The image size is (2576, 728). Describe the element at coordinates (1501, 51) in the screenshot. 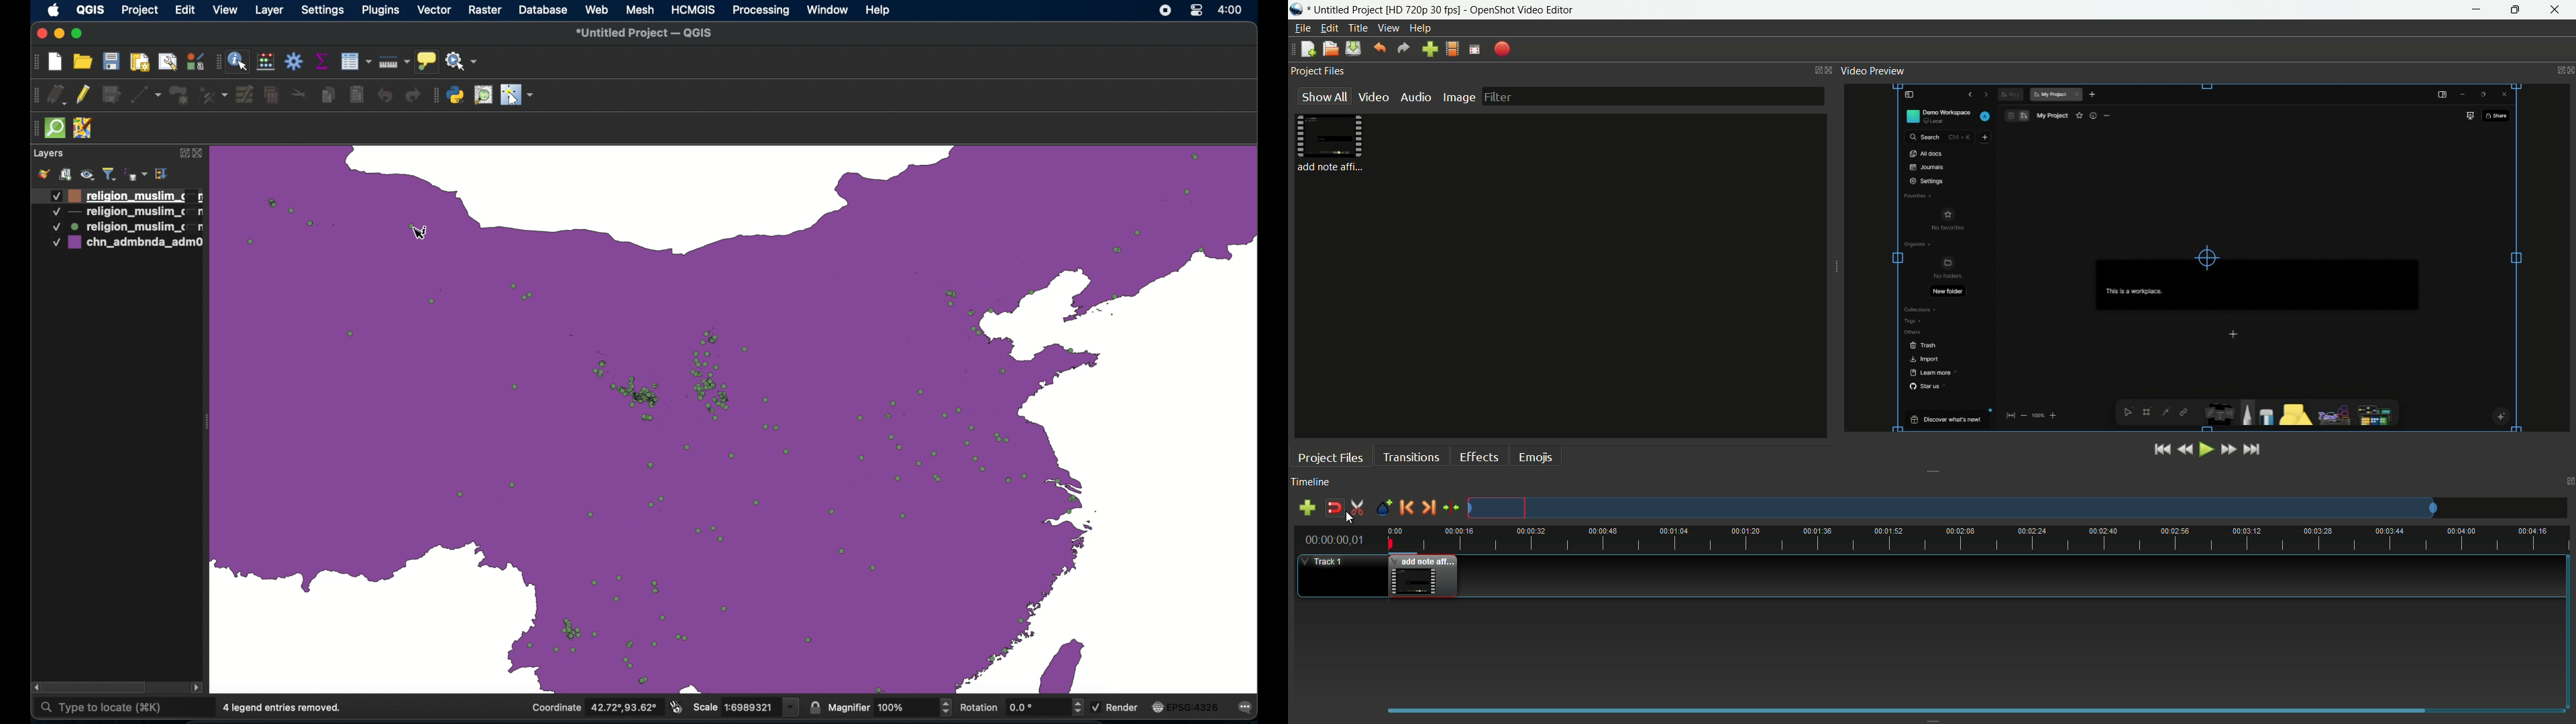

I see `export file` at that location.